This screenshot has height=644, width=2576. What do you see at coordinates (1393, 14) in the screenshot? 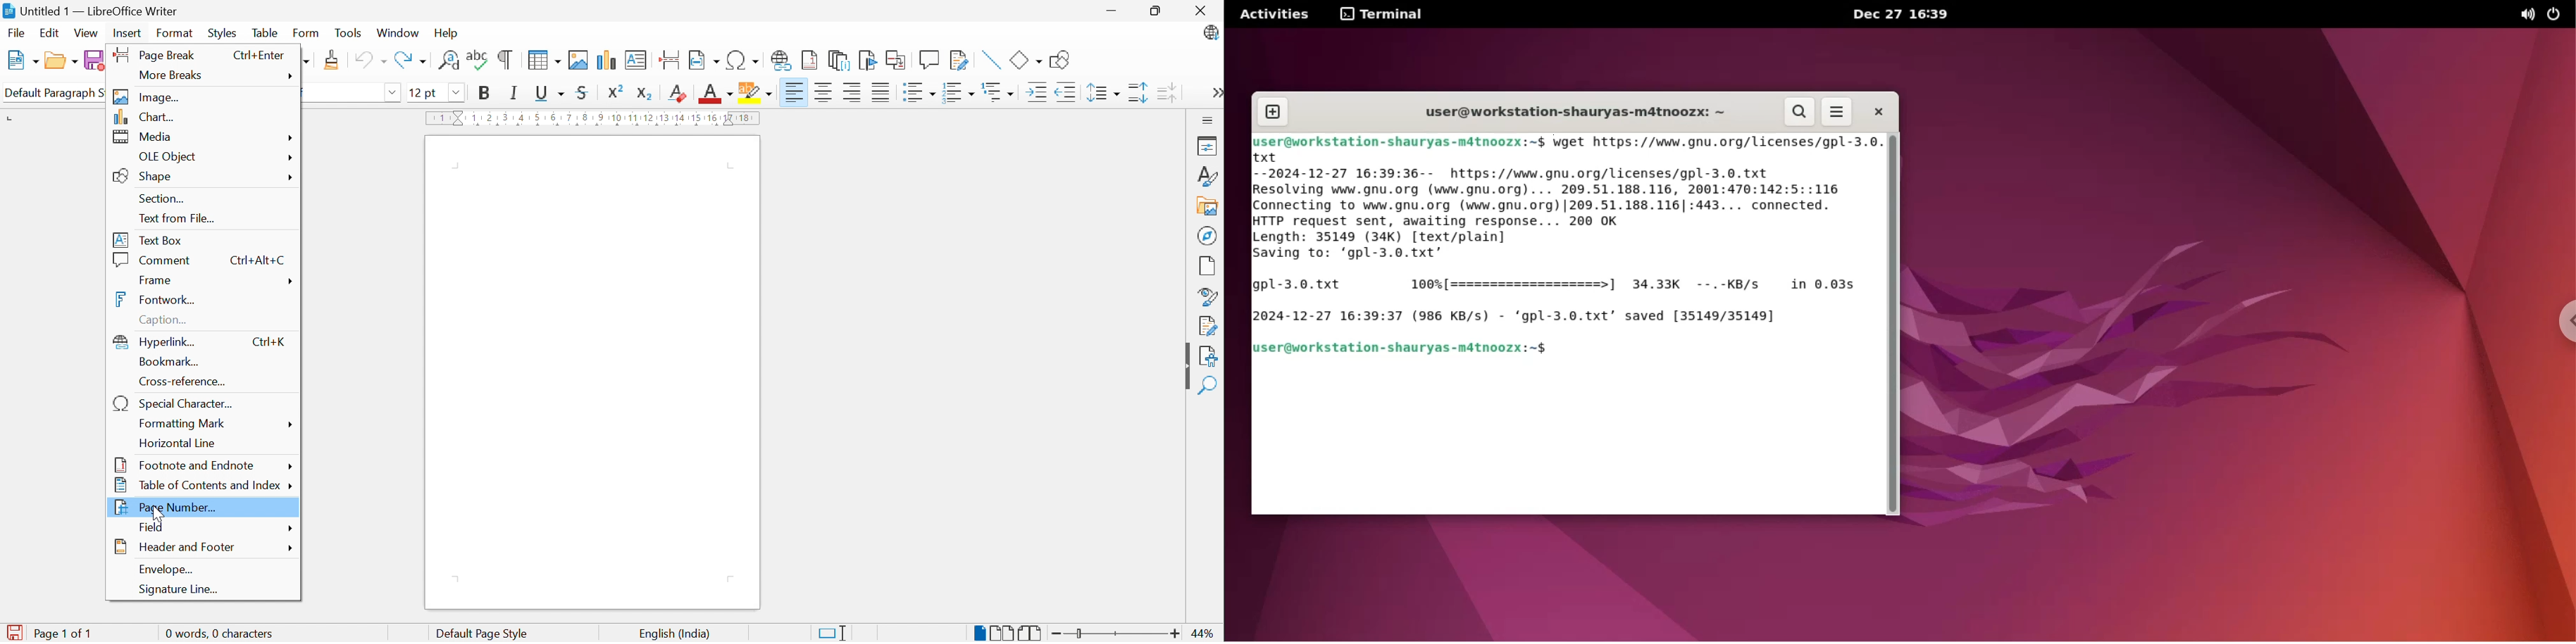
I see `Terminal` at bounding box center [1393, 14].